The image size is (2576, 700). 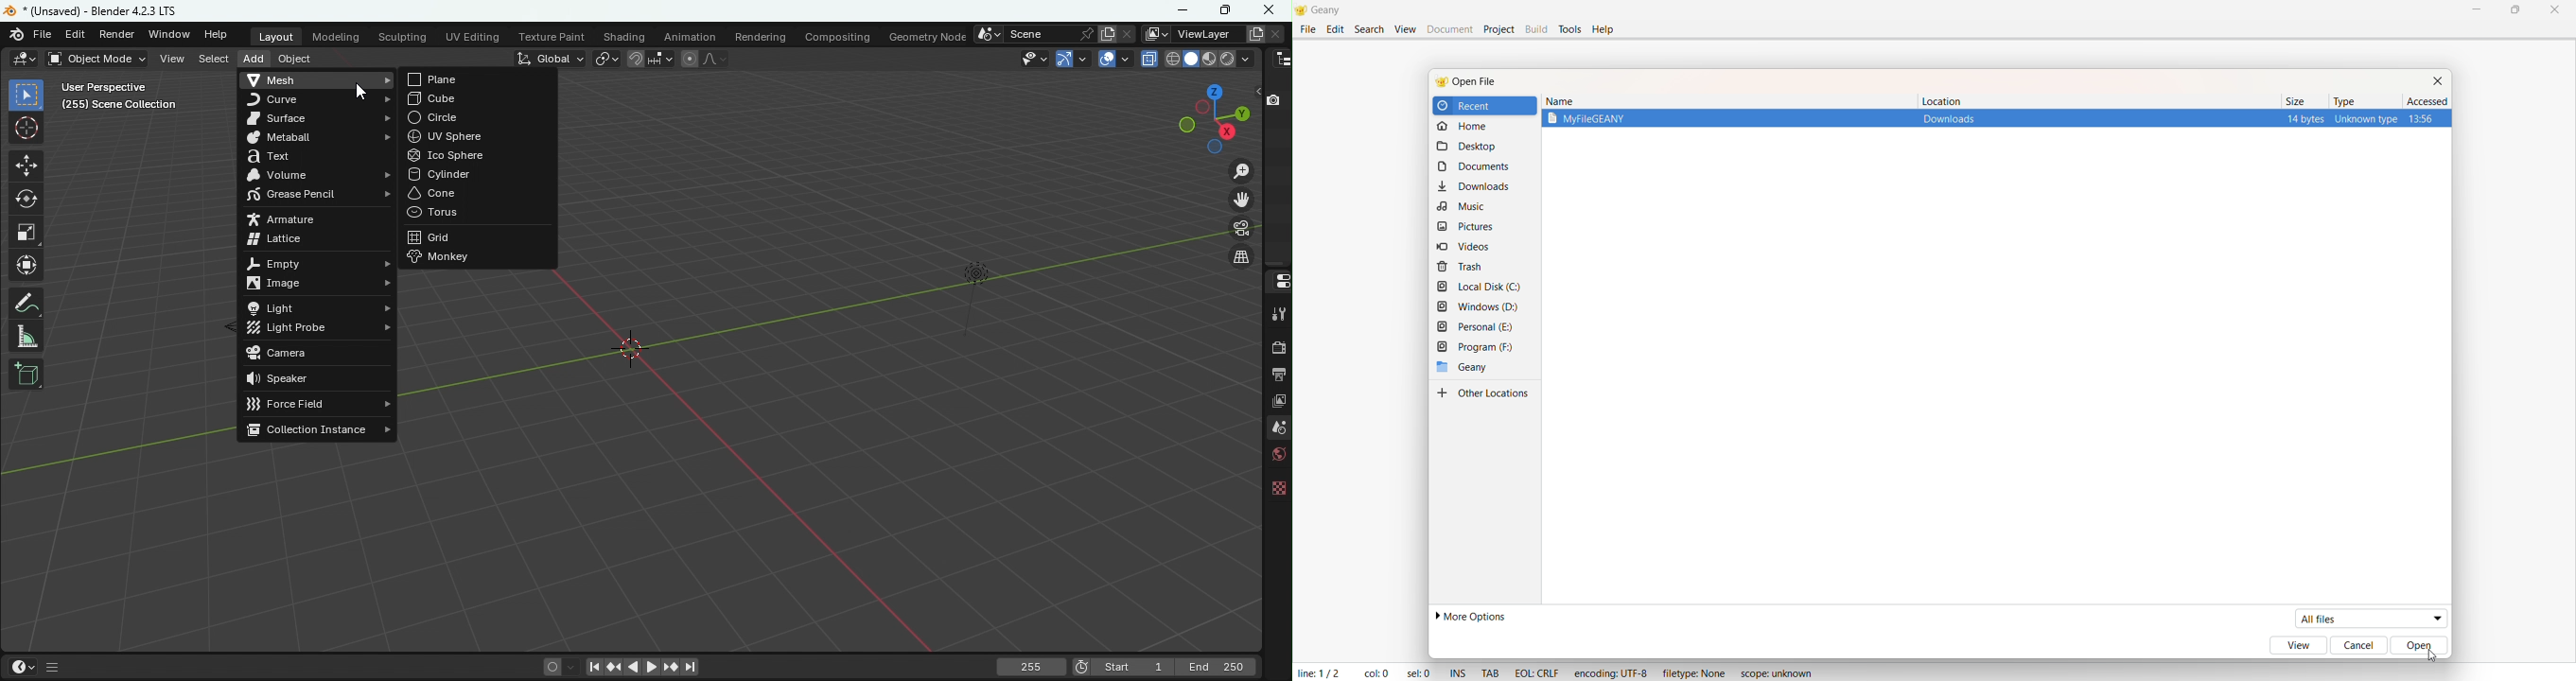 I want to click on Show Gizmo, so click(x=1064, y=60).